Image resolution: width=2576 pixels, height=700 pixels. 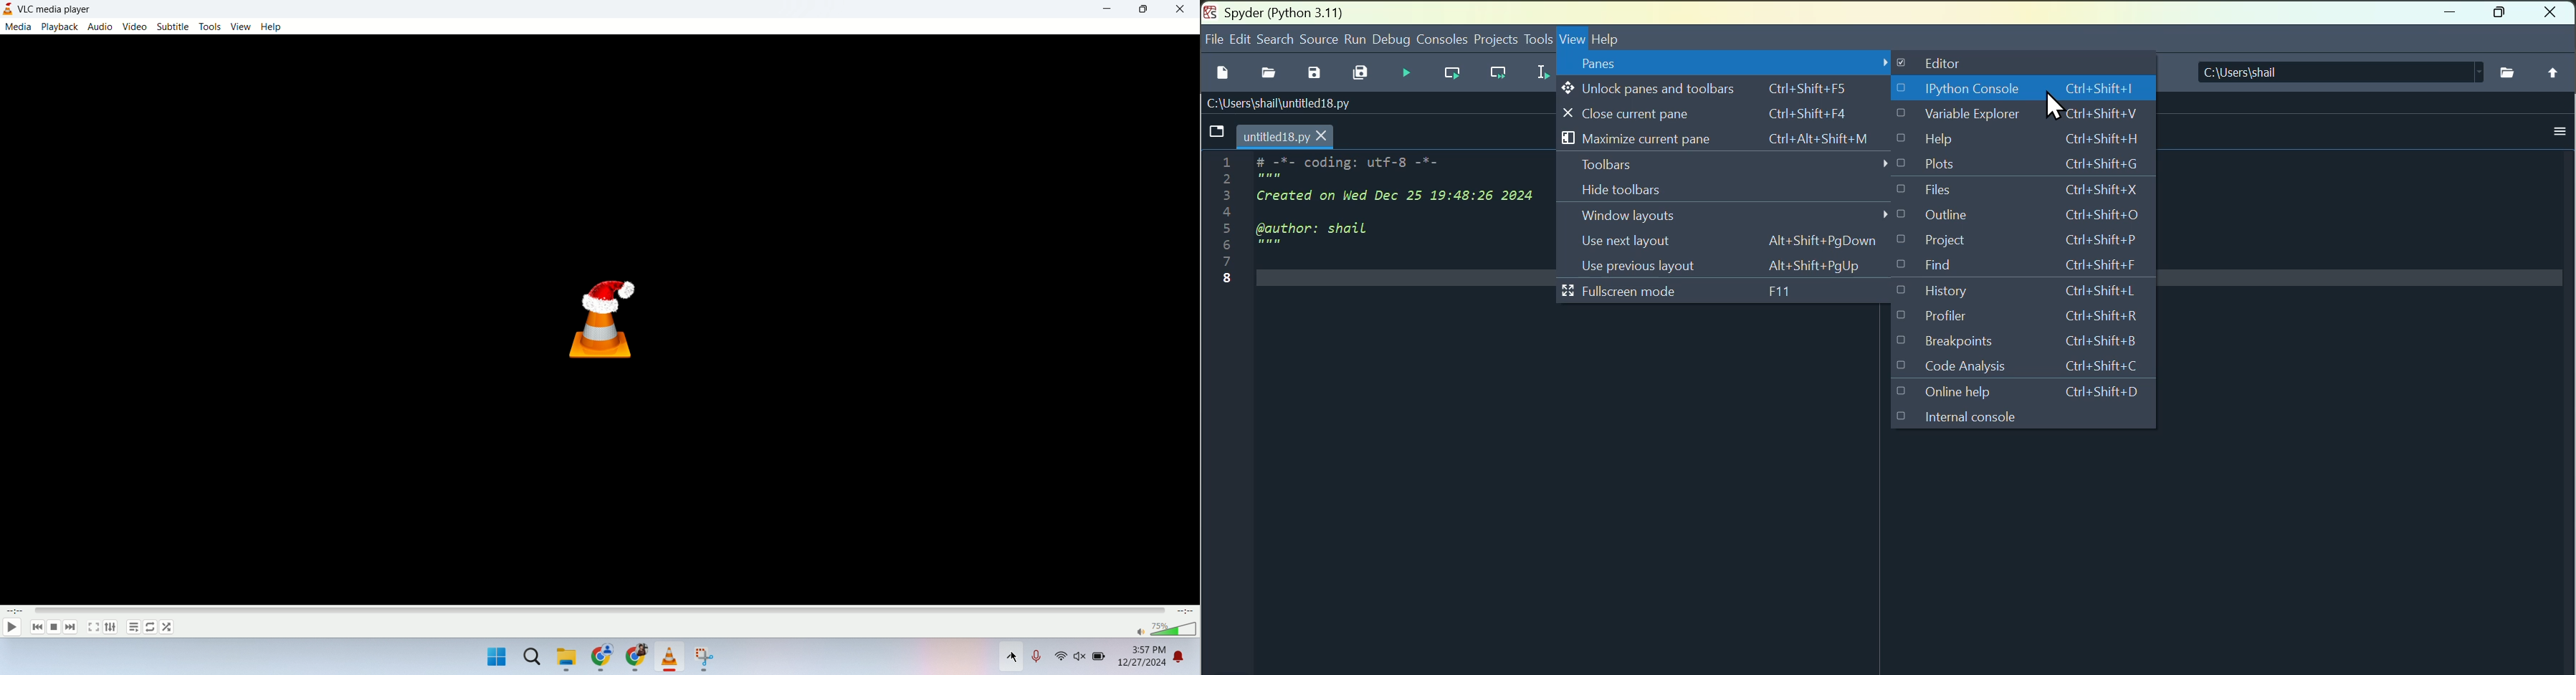 I want to click on User previous layout, so click(x=1715, y=267).